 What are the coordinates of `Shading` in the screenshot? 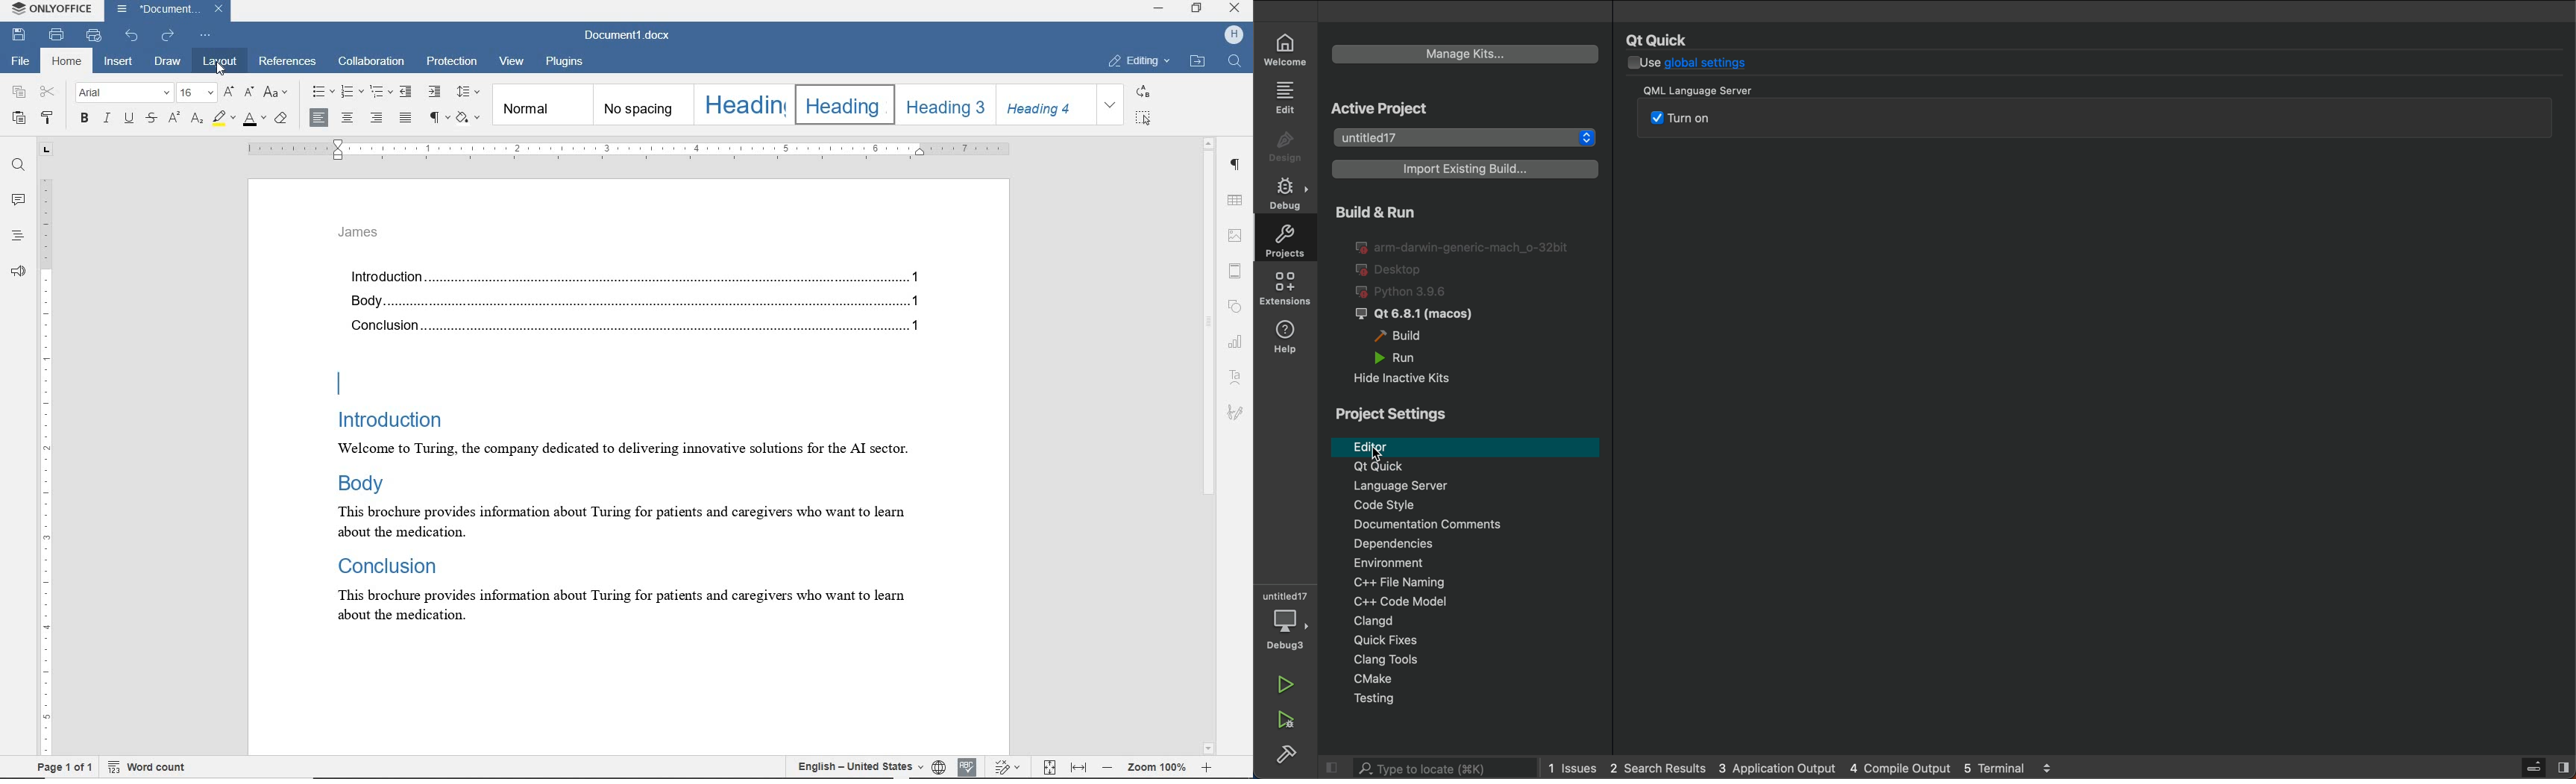 It's located at (471, 116).